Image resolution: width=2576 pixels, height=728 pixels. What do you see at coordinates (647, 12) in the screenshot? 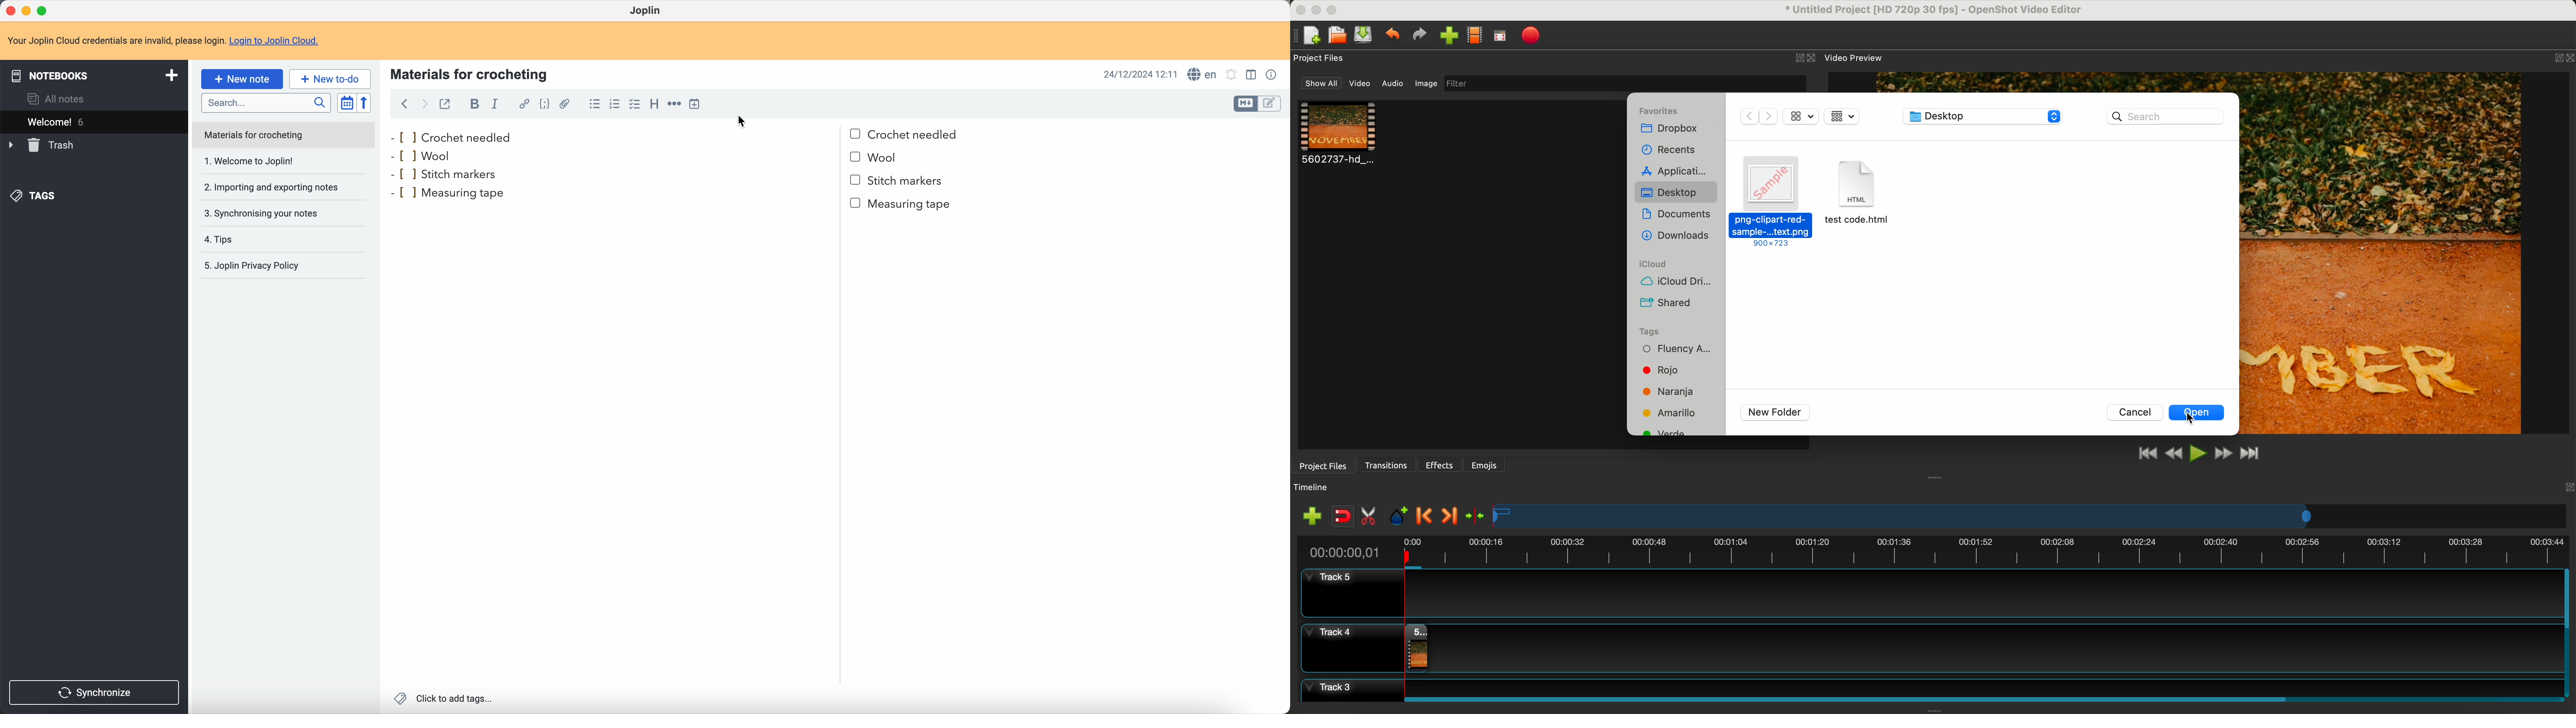
I see `Joplin` at bounding box center [647, 12].